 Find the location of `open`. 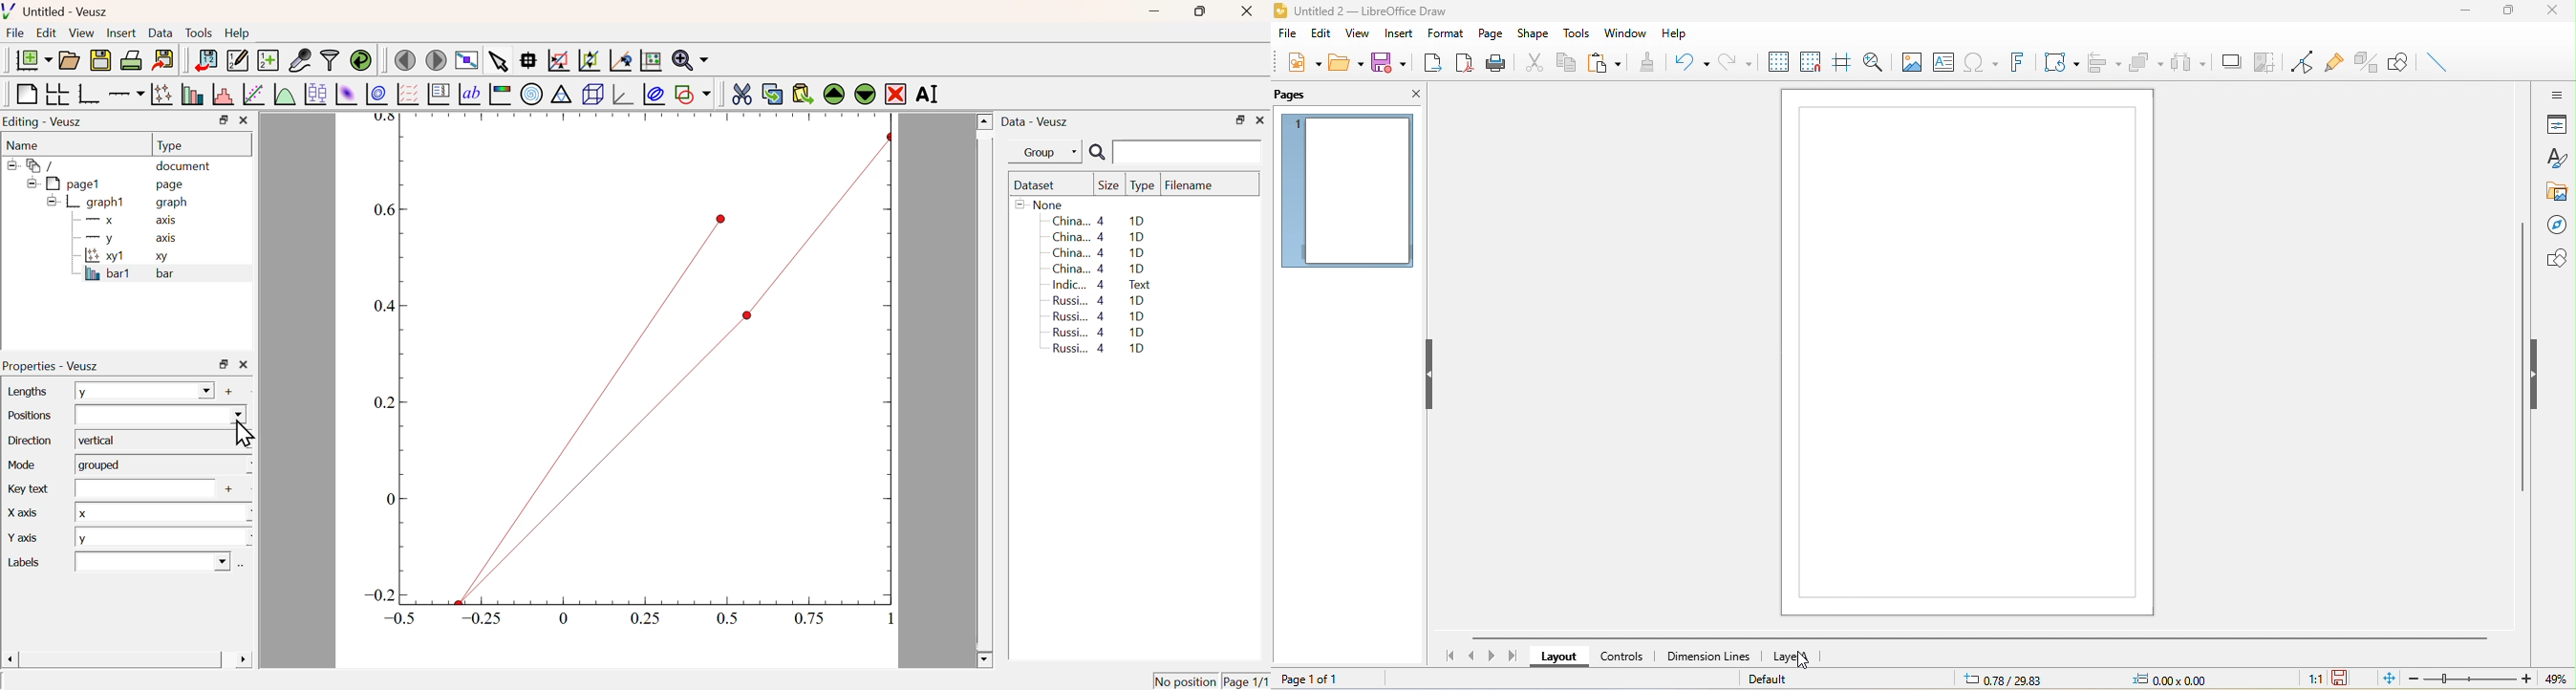

open is located at coordinates (1344, 61).